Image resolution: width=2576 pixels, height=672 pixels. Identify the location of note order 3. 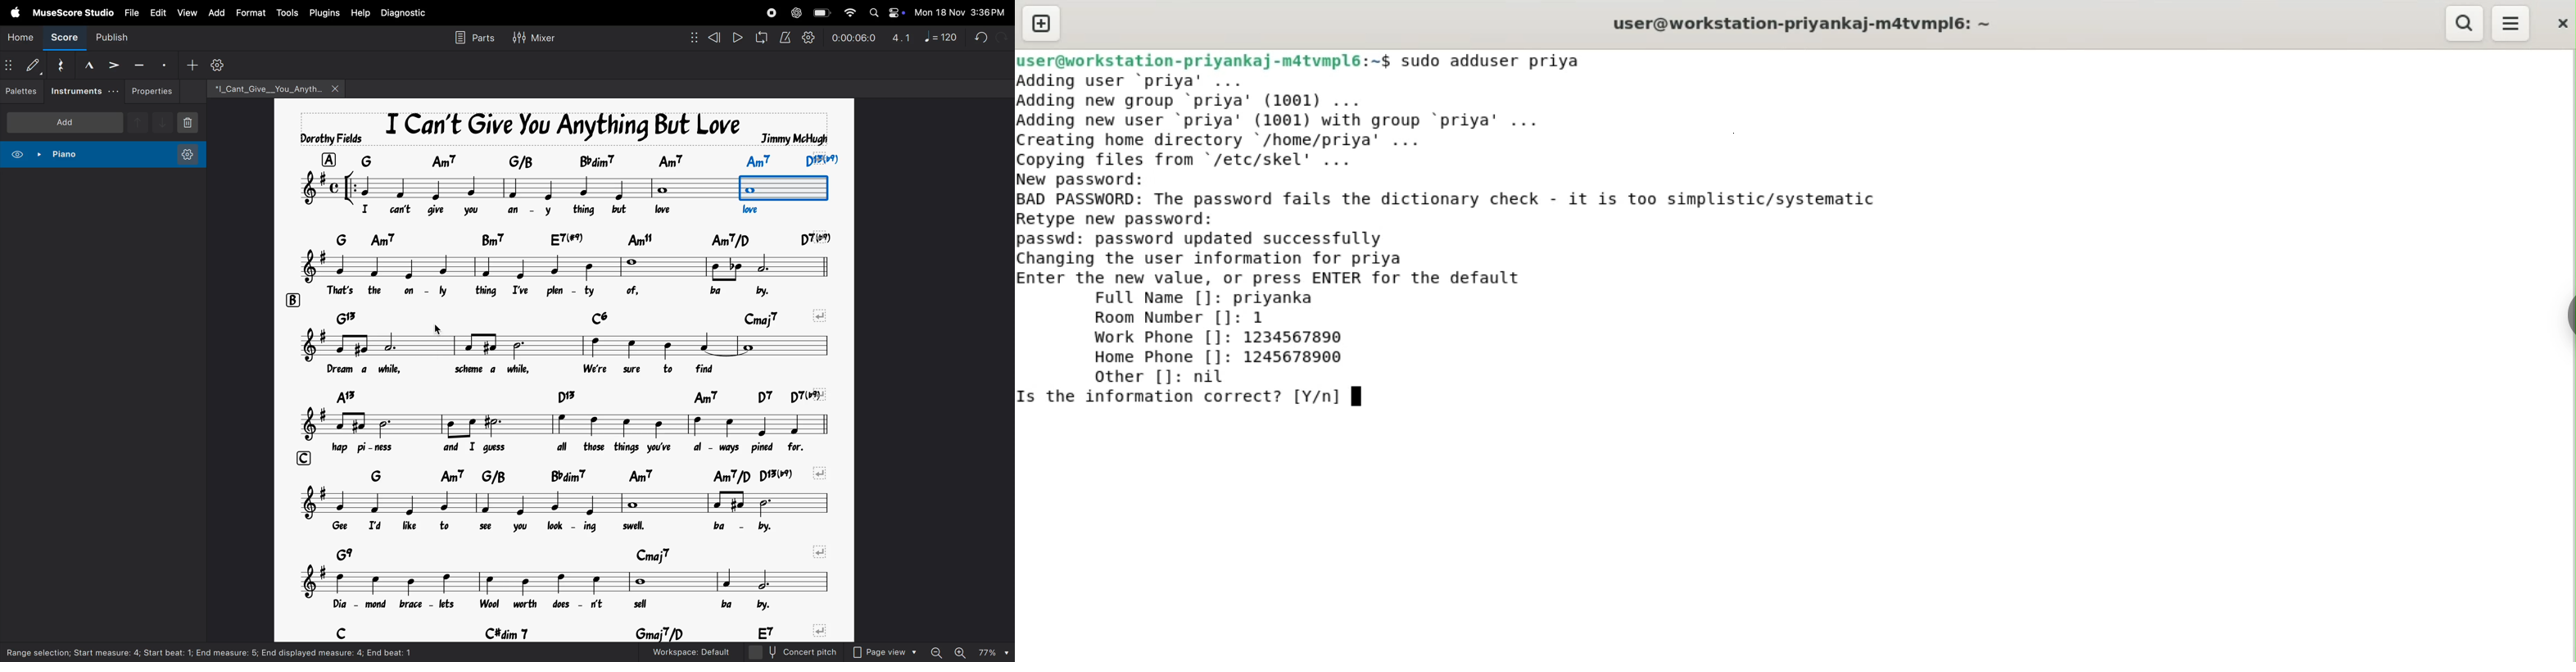
(784, 188).